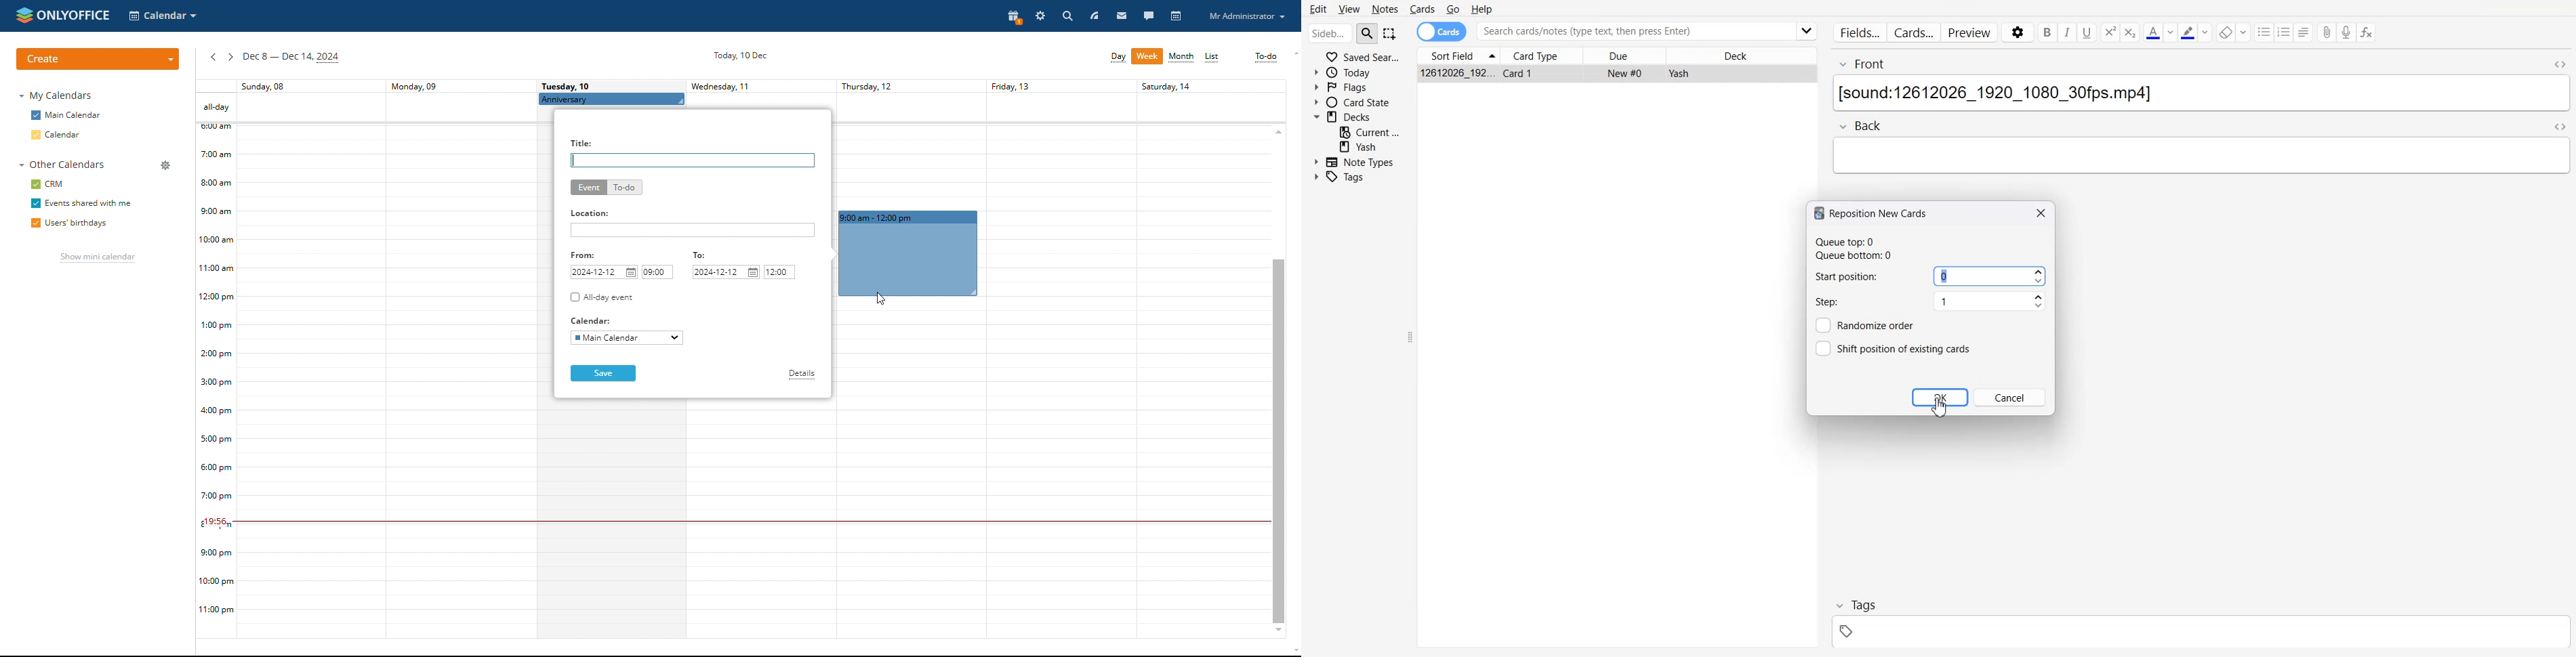  I want to click on Record audio, so click(2347, 33).